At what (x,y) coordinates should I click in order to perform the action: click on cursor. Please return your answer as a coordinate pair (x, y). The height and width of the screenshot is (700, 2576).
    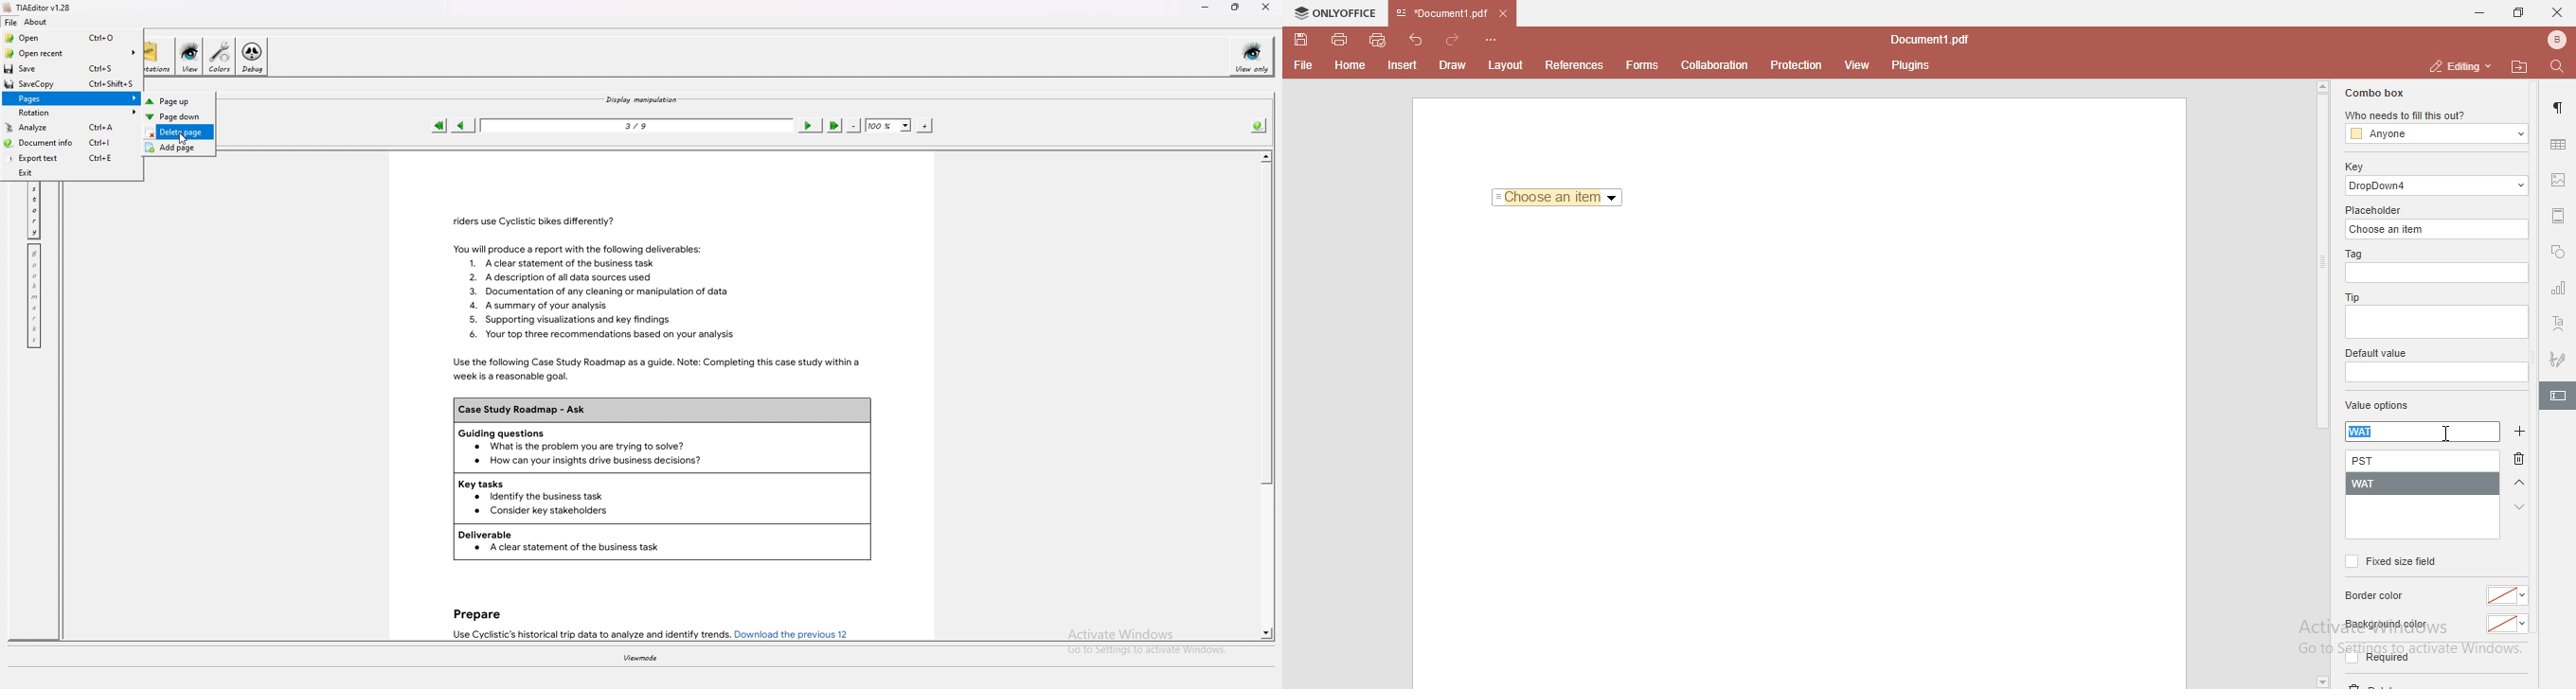
    Looking at the image, I should click on (2452, 434).